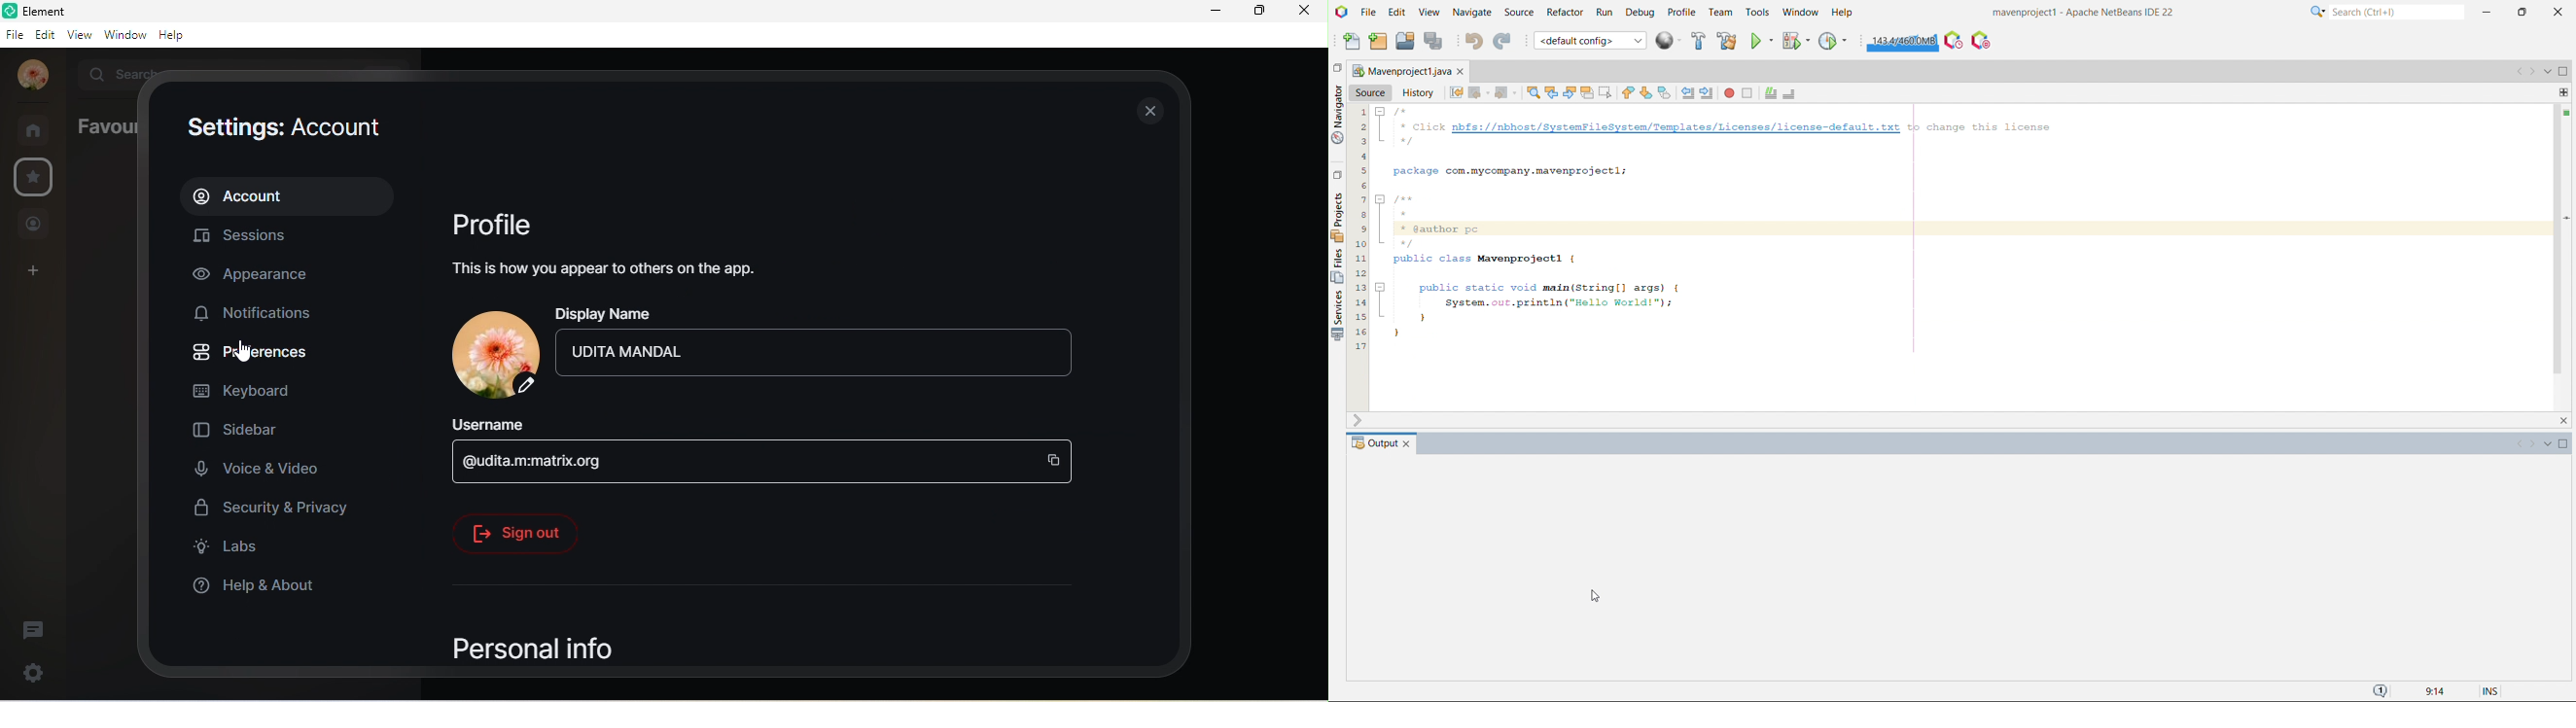  Describe the element at coordinates (1368, 12) in the screenshot. I see `file` at that location.